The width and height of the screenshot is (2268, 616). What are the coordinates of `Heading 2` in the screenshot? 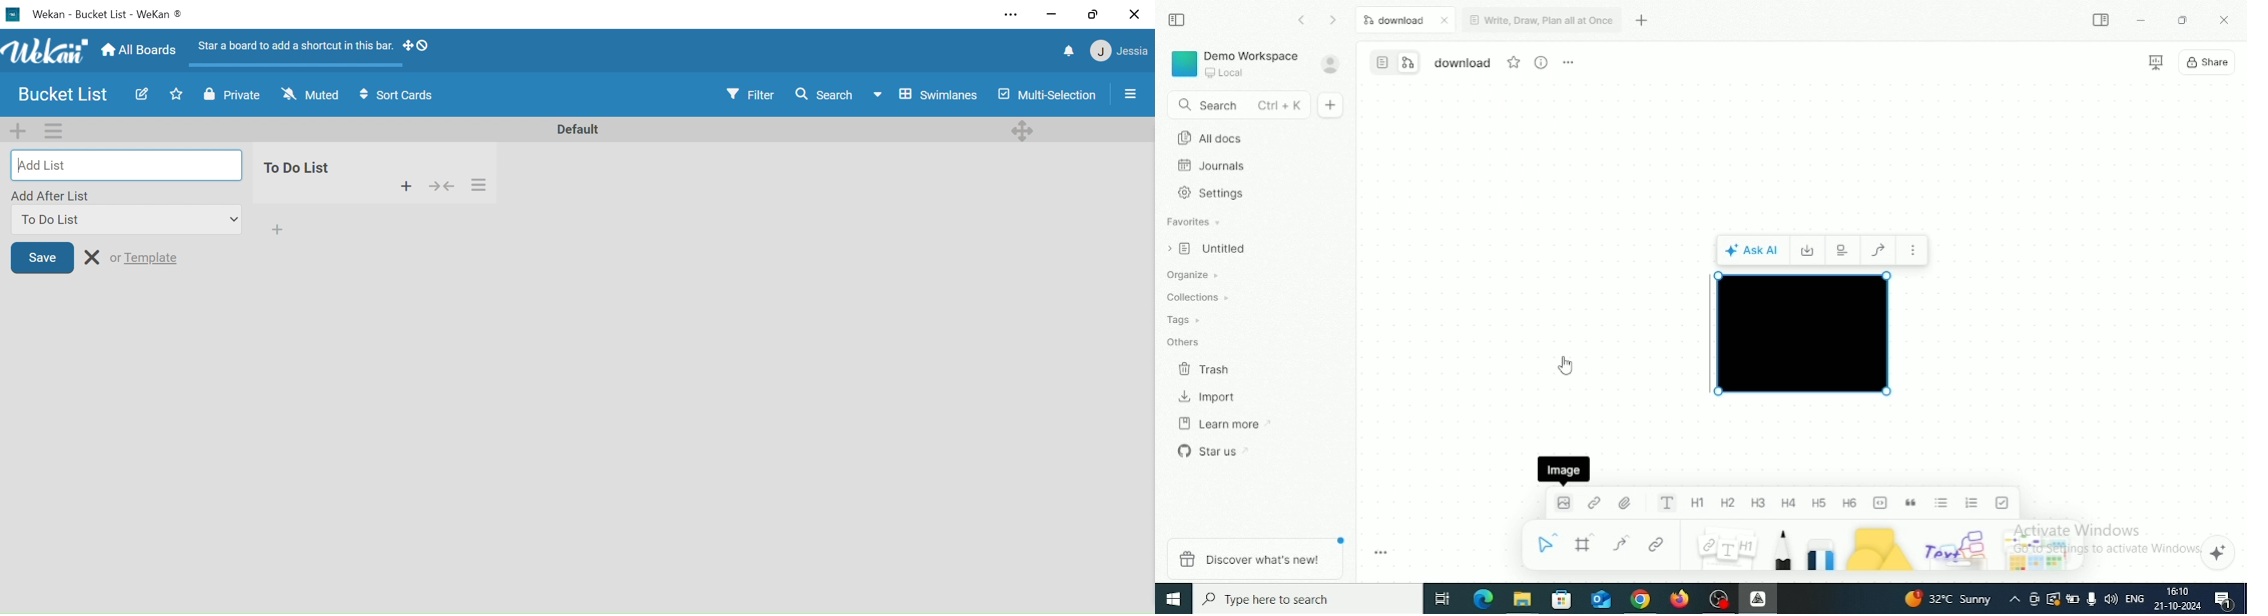 It's located at (1728, 504).